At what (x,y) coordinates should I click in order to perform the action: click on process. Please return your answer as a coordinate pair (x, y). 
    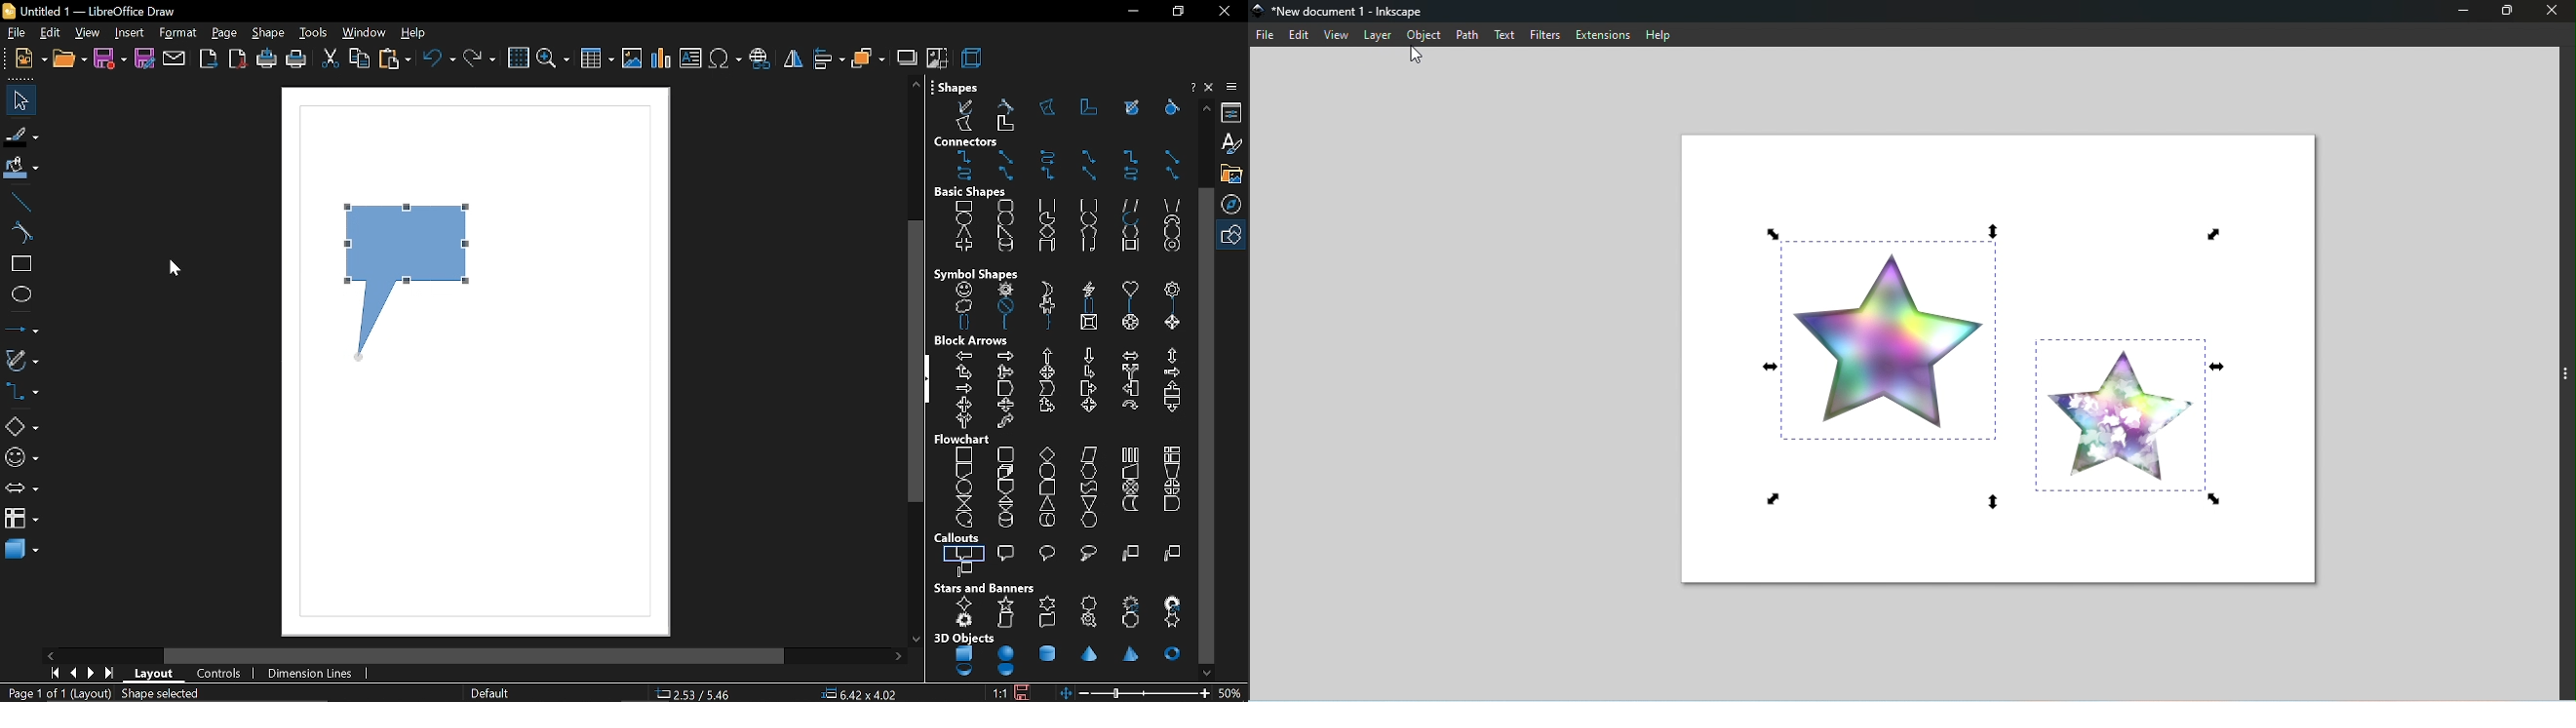
    Looking at the image, I should click on (965, 453).